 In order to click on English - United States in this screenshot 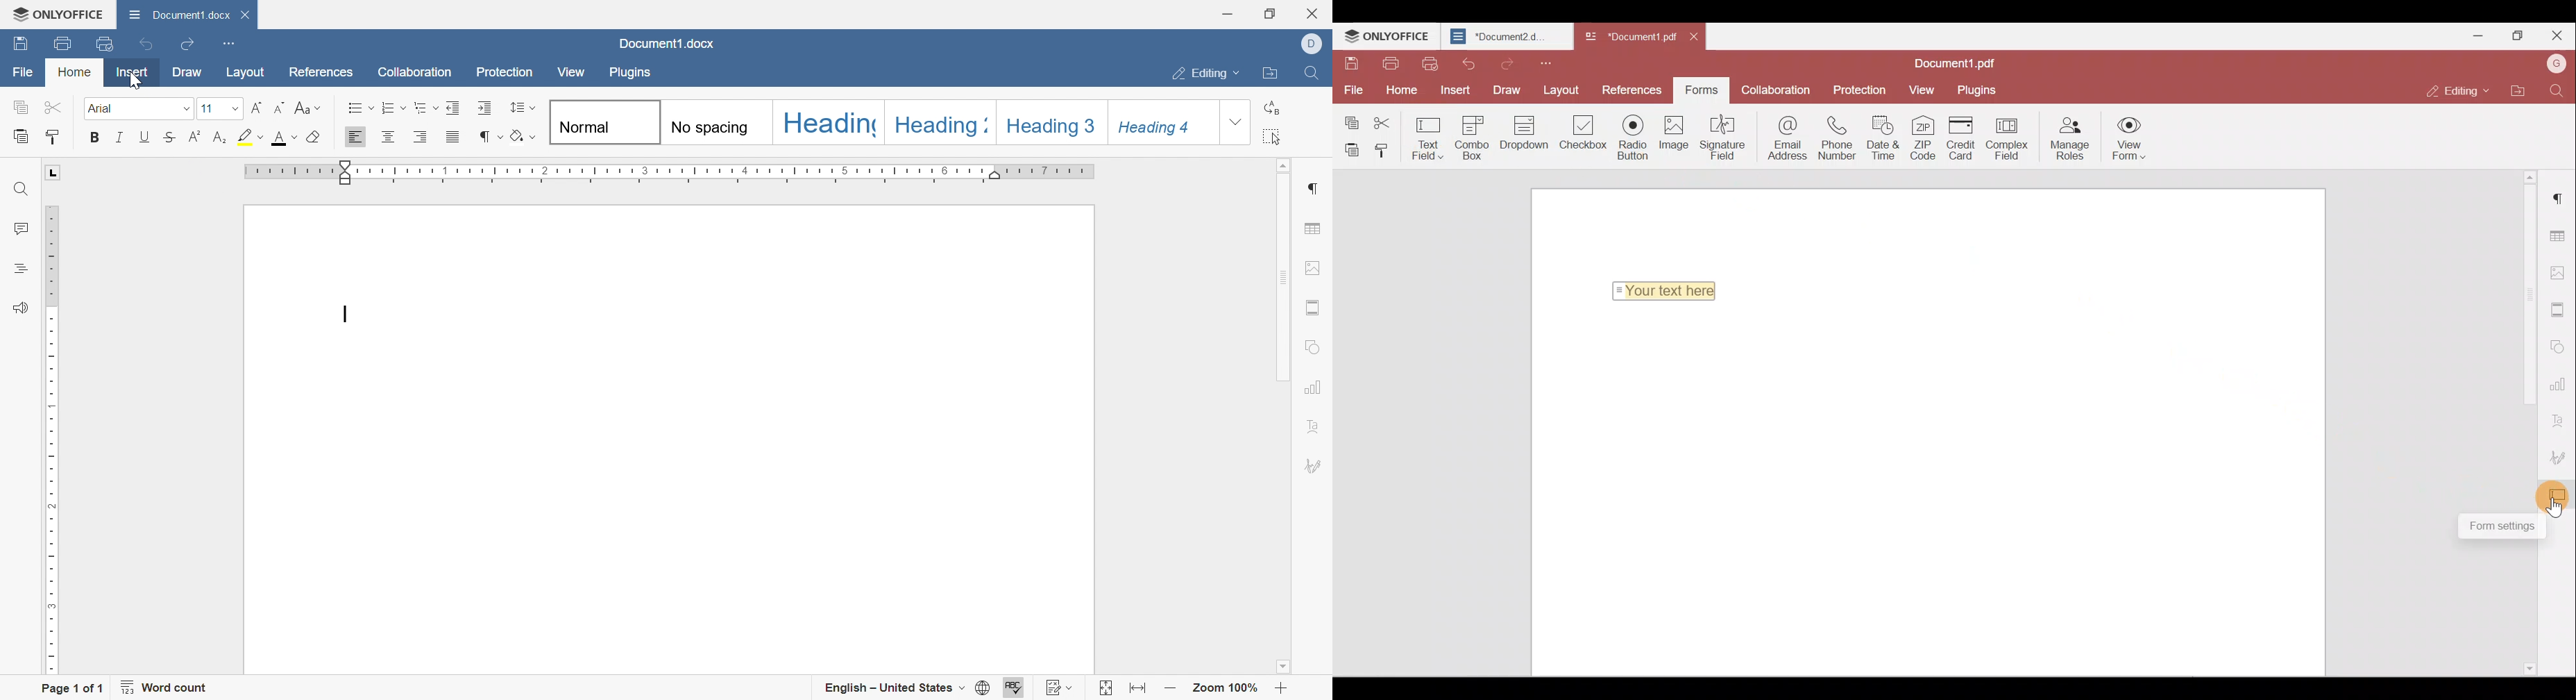, I will do `click(893, 687)`.